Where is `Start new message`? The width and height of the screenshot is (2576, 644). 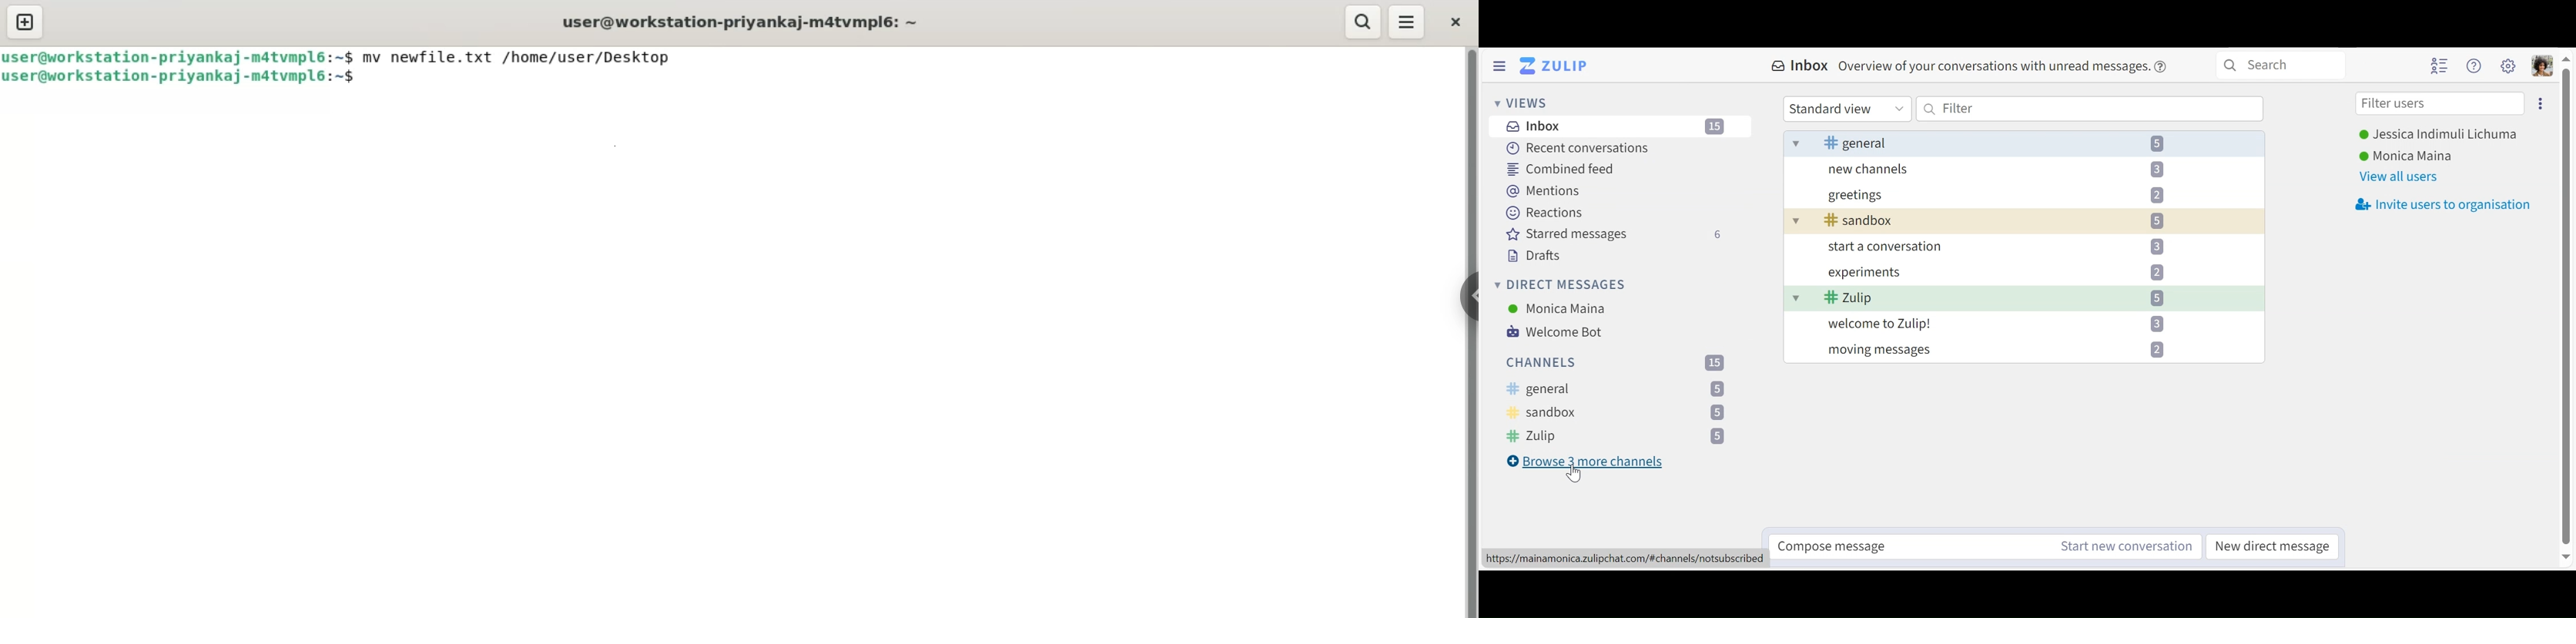 Start new message is located at coordinates (2126, 547).